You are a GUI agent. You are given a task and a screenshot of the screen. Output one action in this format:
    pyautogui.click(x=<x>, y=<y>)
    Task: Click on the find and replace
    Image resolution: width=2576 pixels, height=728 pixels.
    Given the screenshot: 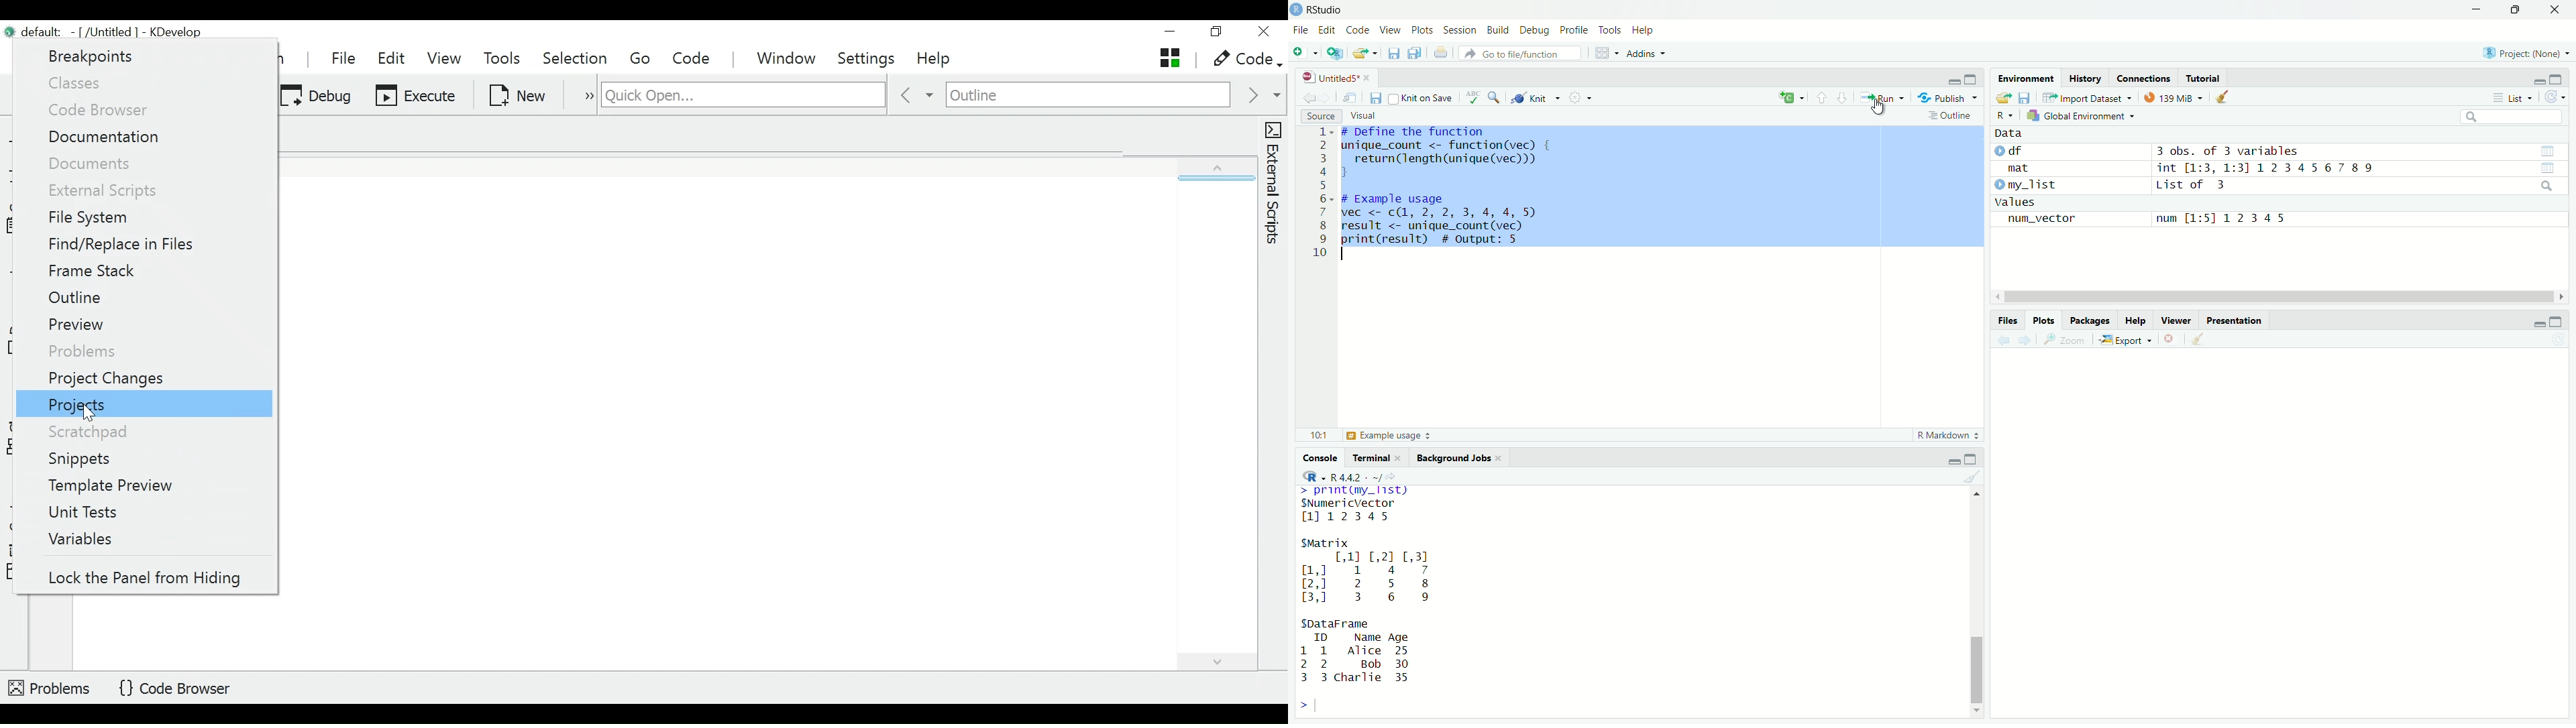 What is the action you would take?
    pyautogui.click(x=1498, y=99)
    